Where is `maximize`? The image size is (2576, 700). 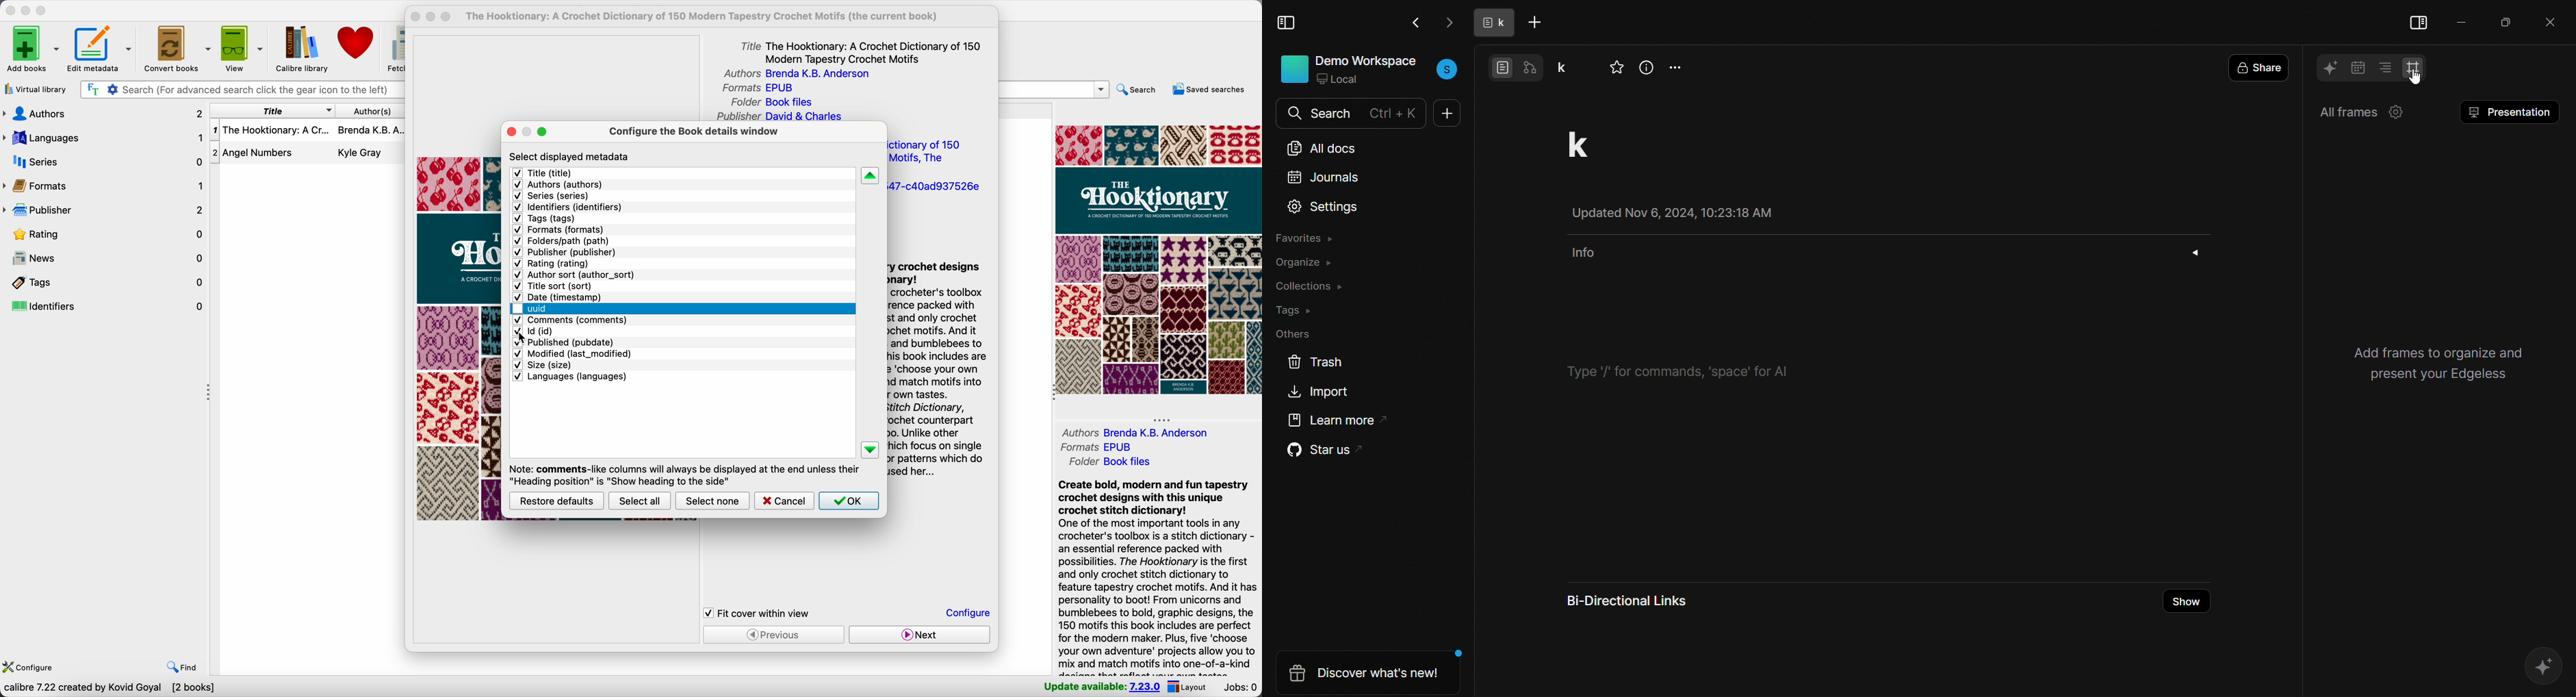
maximize is located at coordinates (2506, 21).